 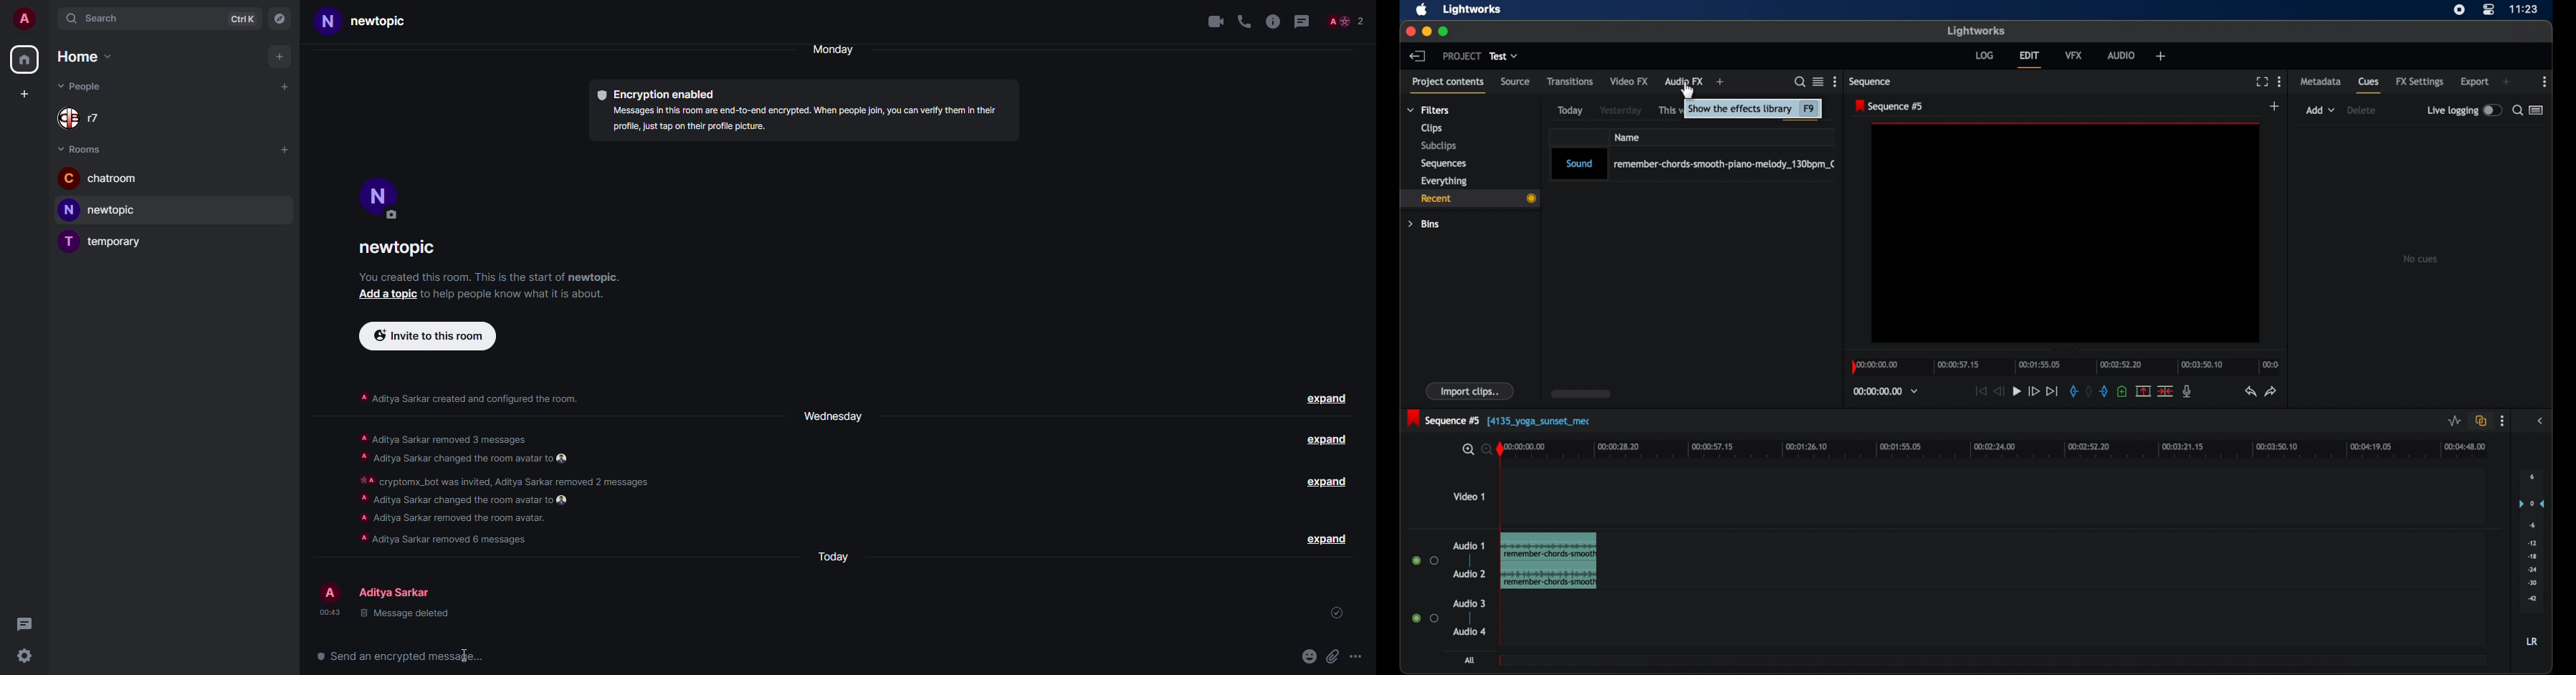 I want to click on bins, so click(x=1425, y=225).